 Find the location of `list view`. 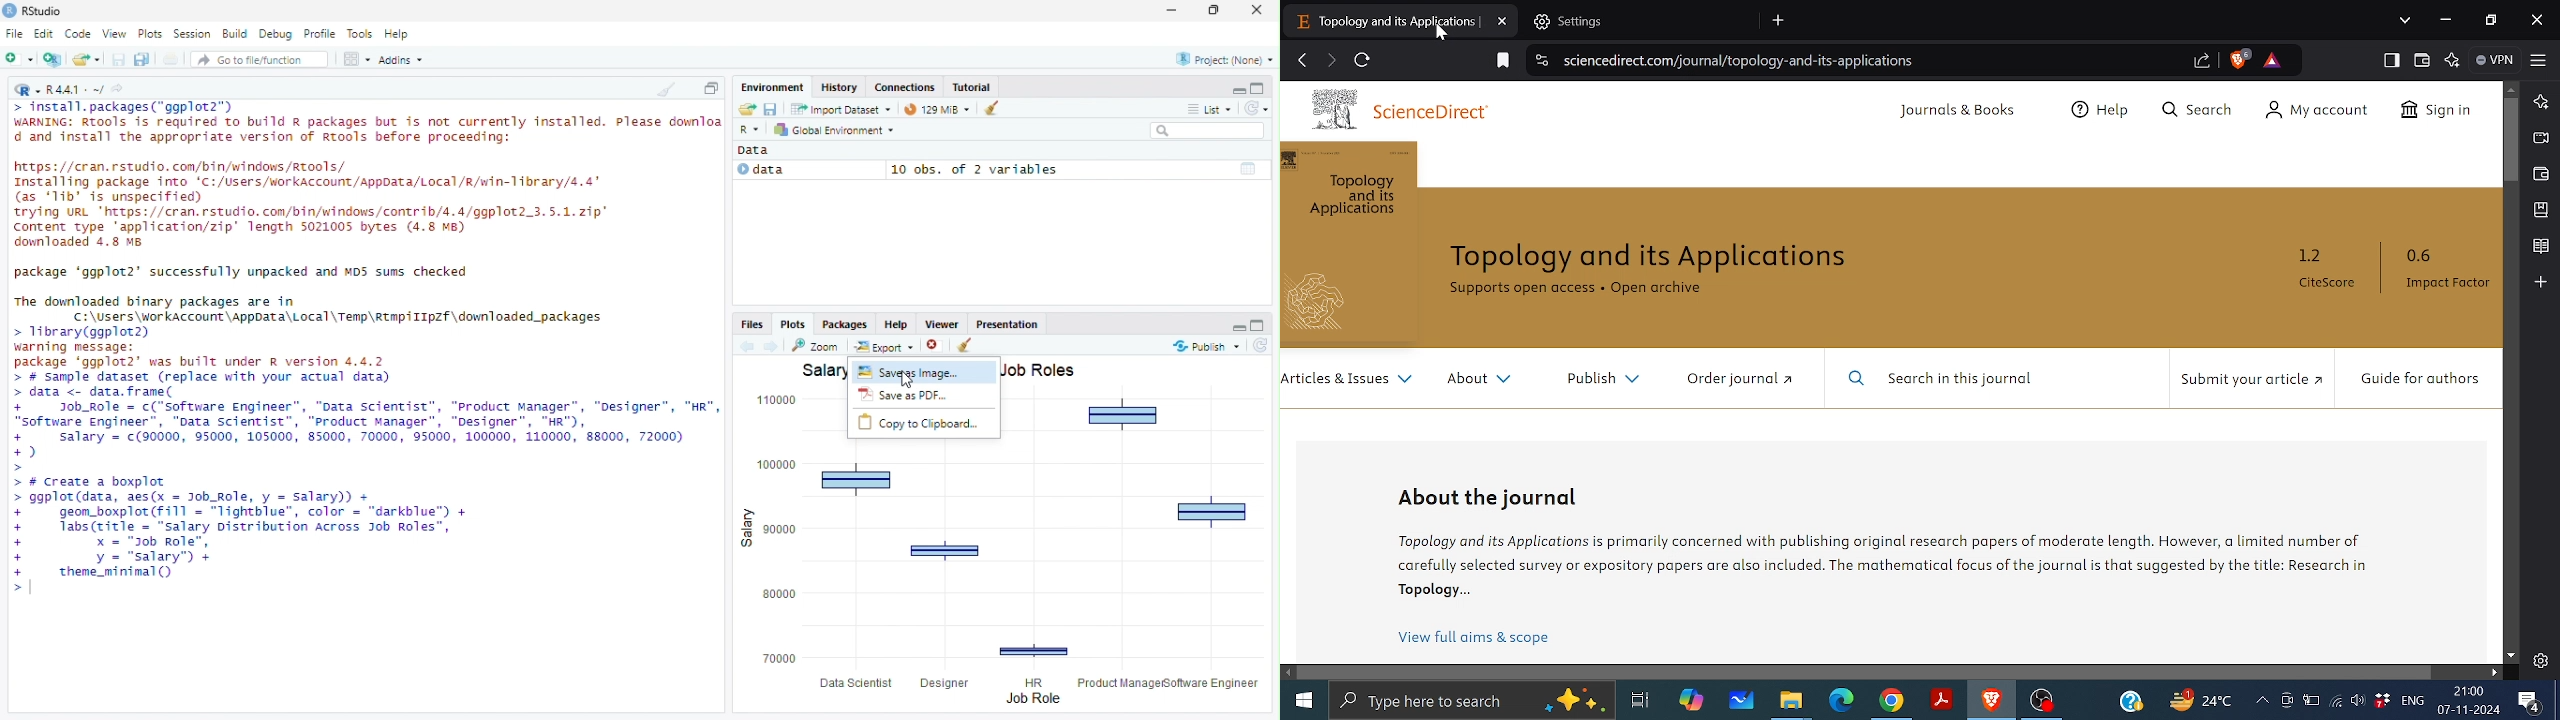

list view is located at coordinates (1208, 109).